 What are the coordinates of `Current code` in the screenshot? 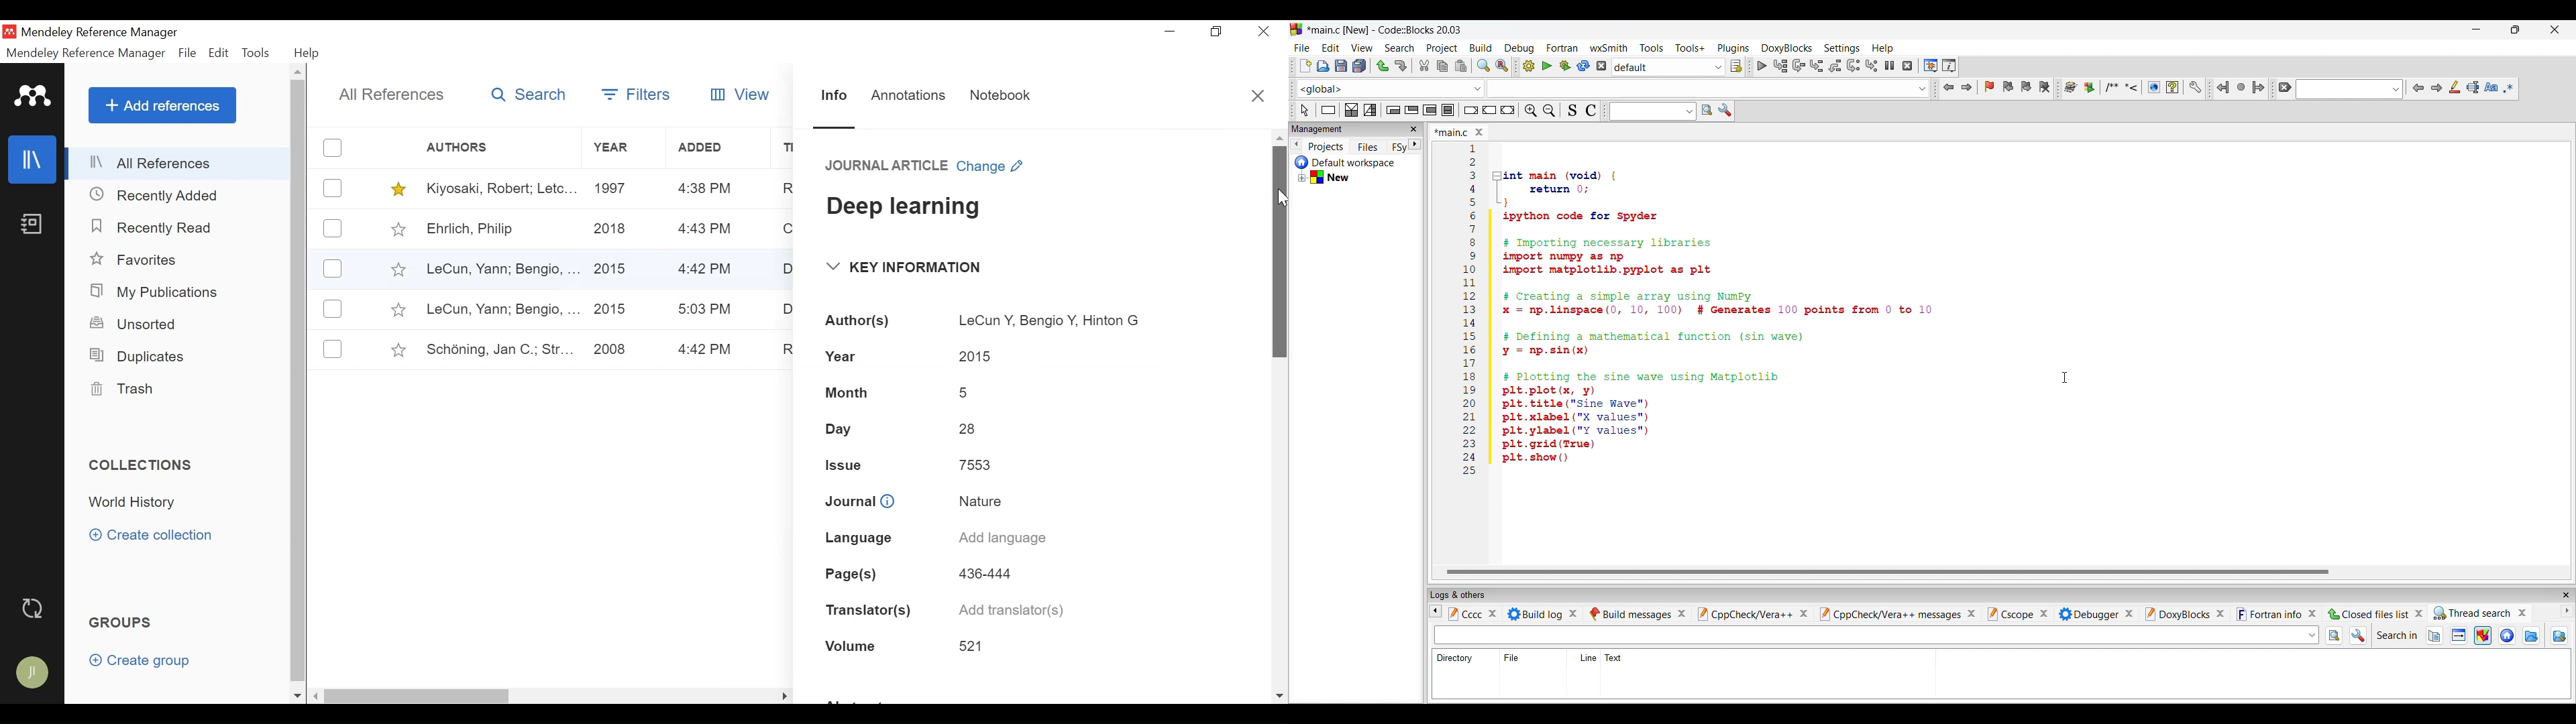 It's located at (1697, 310).